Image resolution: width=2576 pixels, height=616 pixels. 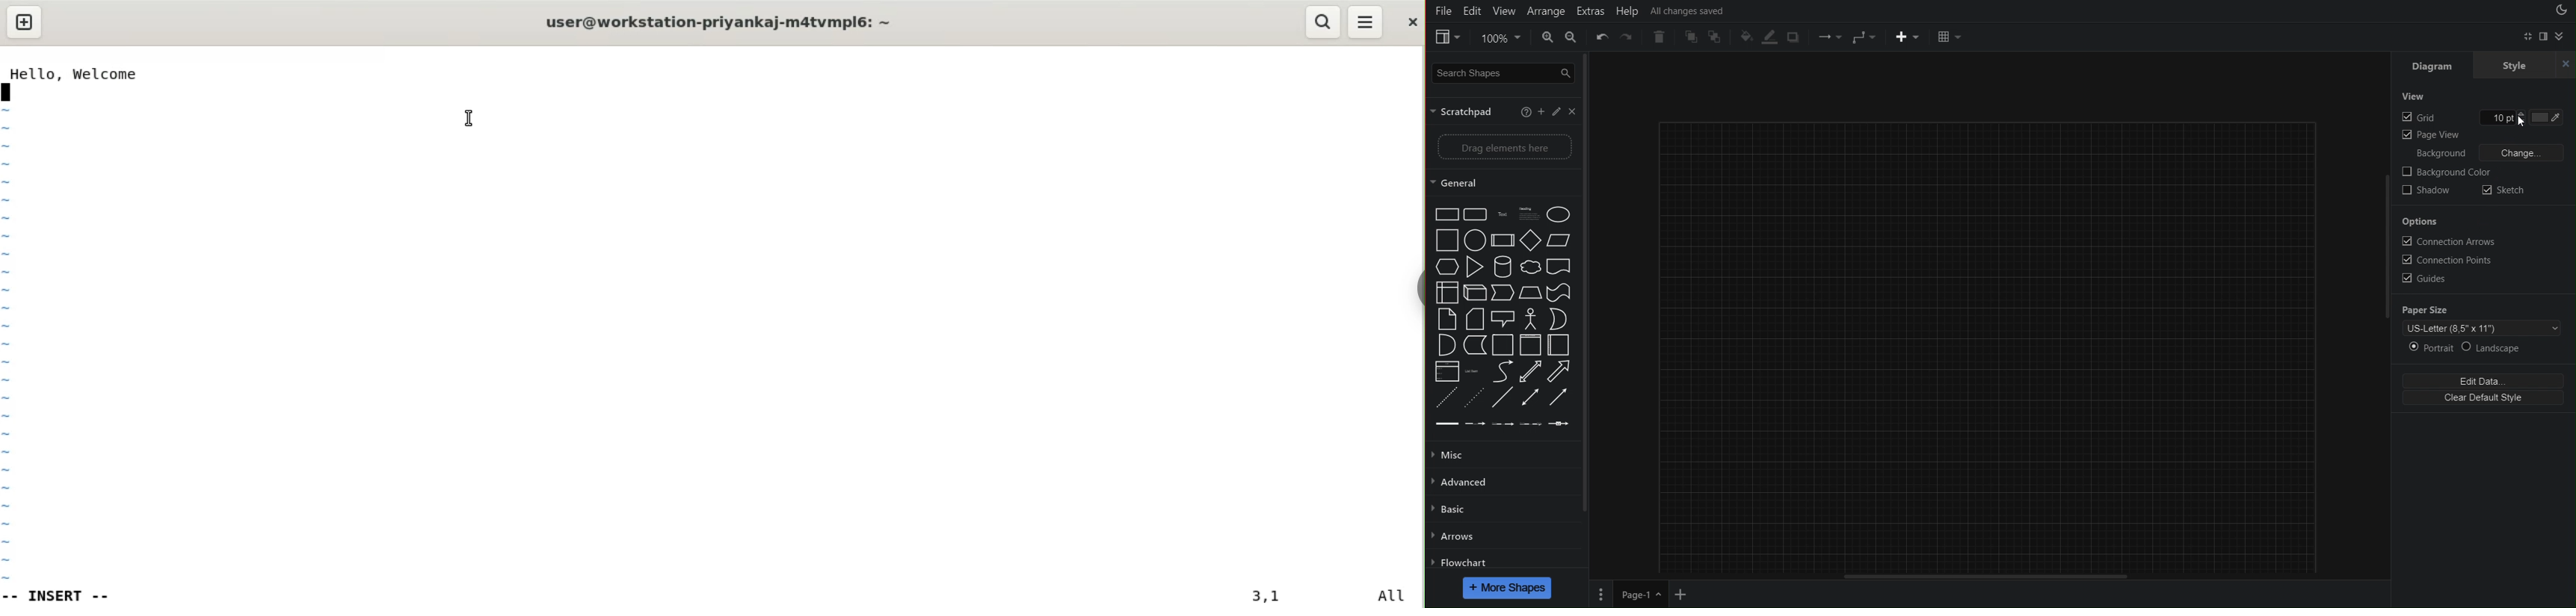 I want to click on rectangle, so click(x=1475, y=211).